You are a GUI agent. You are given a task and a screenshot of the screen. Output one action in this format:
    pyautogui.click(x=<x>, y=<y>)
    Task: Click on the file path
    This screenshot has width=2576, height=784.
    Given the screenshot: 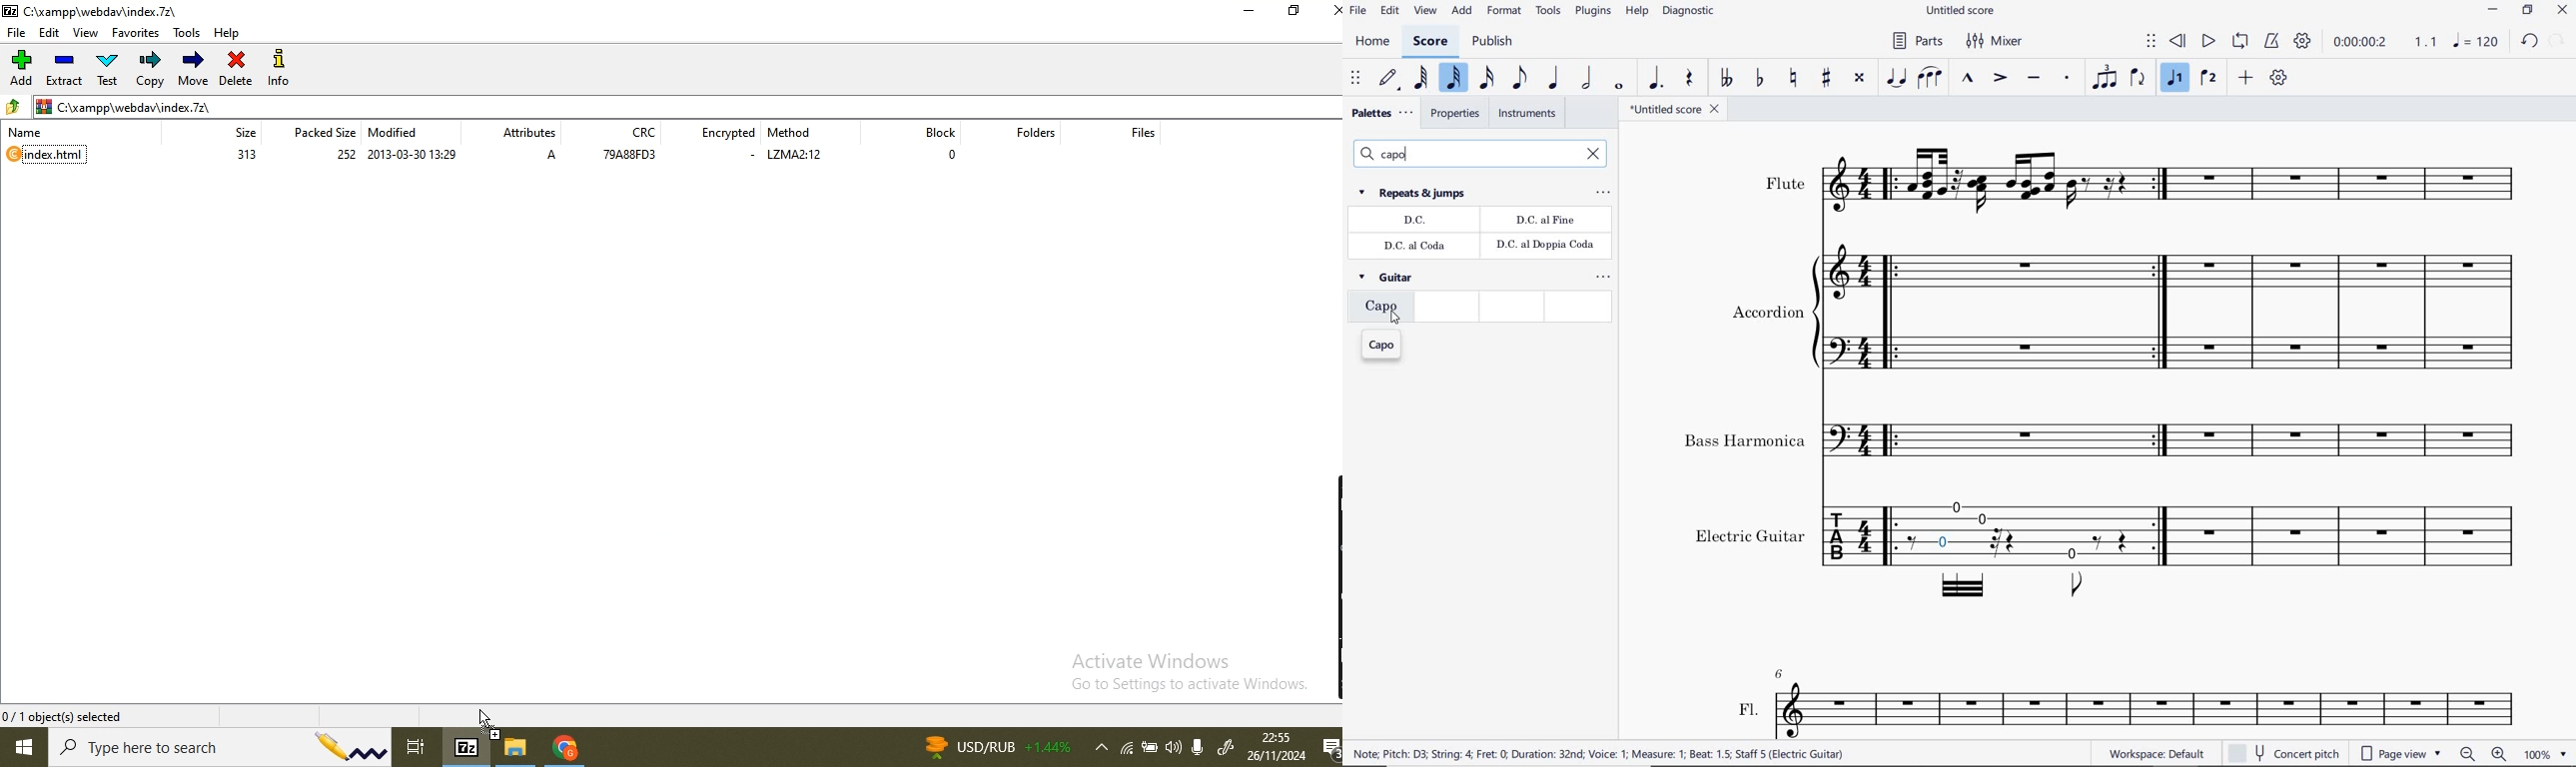 What is the action you would take?
    pyautogui.click(x=687, y=103)
    